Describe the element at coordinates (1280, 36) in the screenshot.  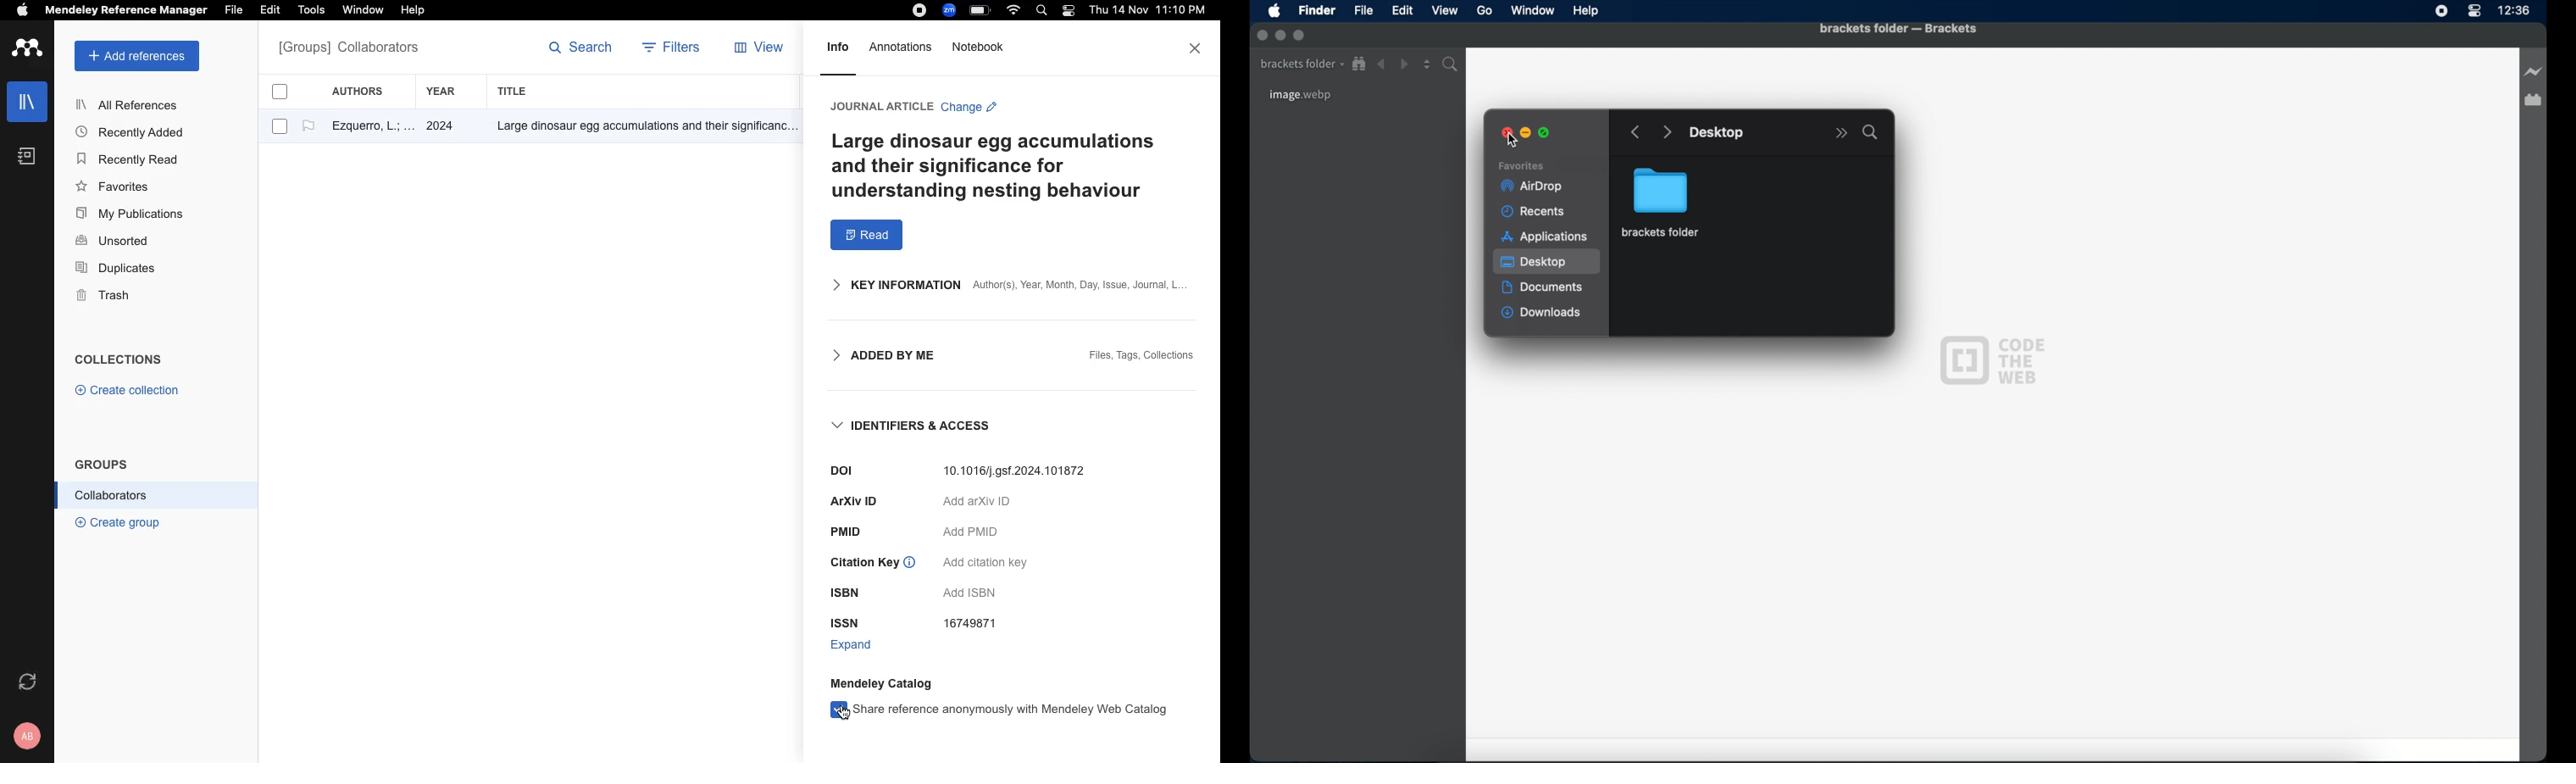
I see `inactive minimize button` at that location.